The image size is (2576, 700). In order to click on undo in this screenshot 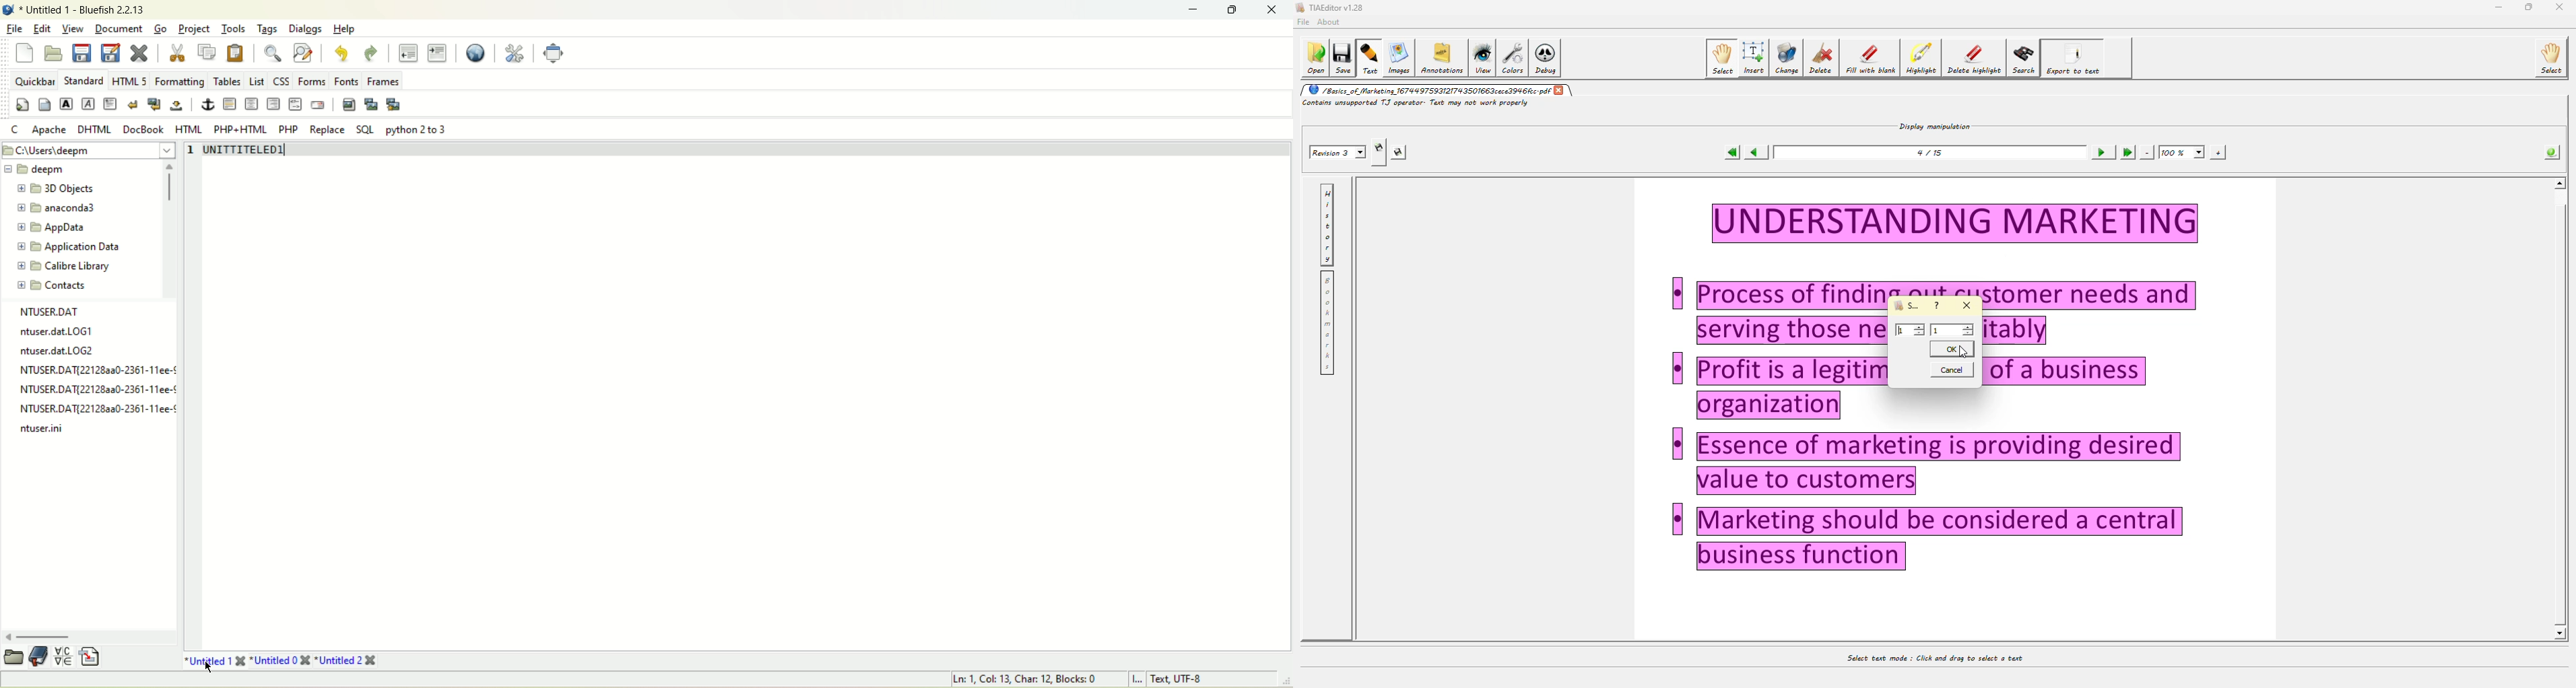, I will do `click(342, 51)`.